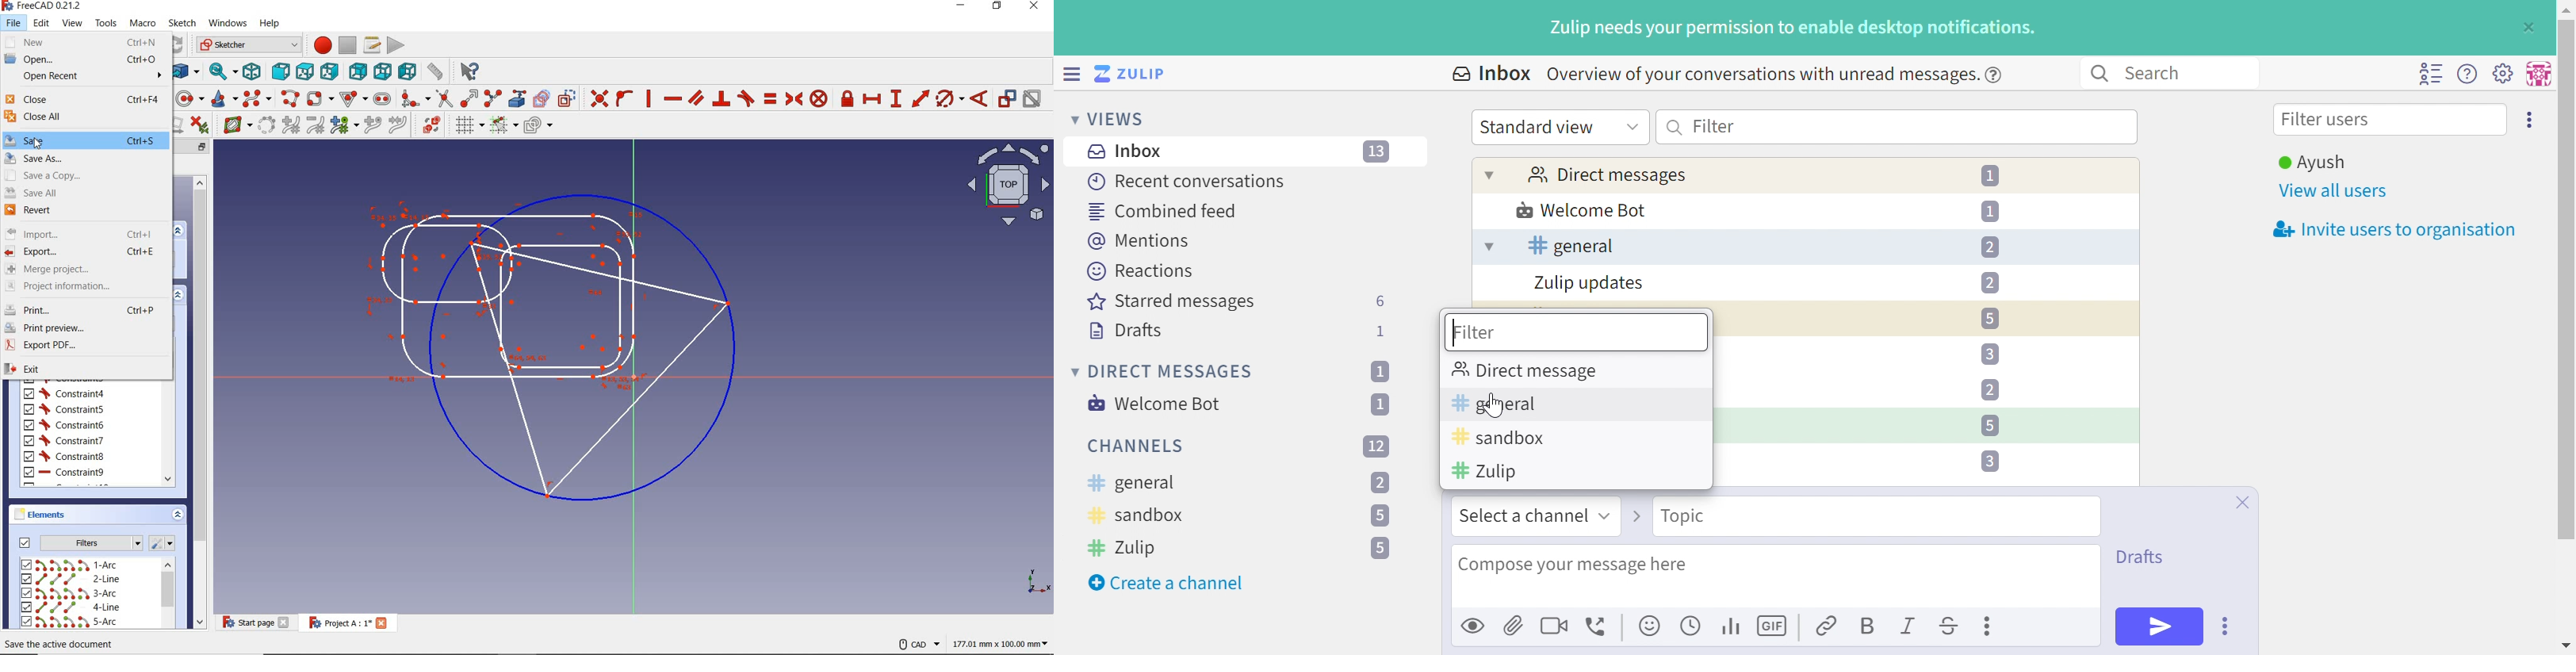 The image size is (2576, 672). What do you see at coordinates (2527, 28) in the screenshot?
I see `Close` at bounding box center [2527, 28].